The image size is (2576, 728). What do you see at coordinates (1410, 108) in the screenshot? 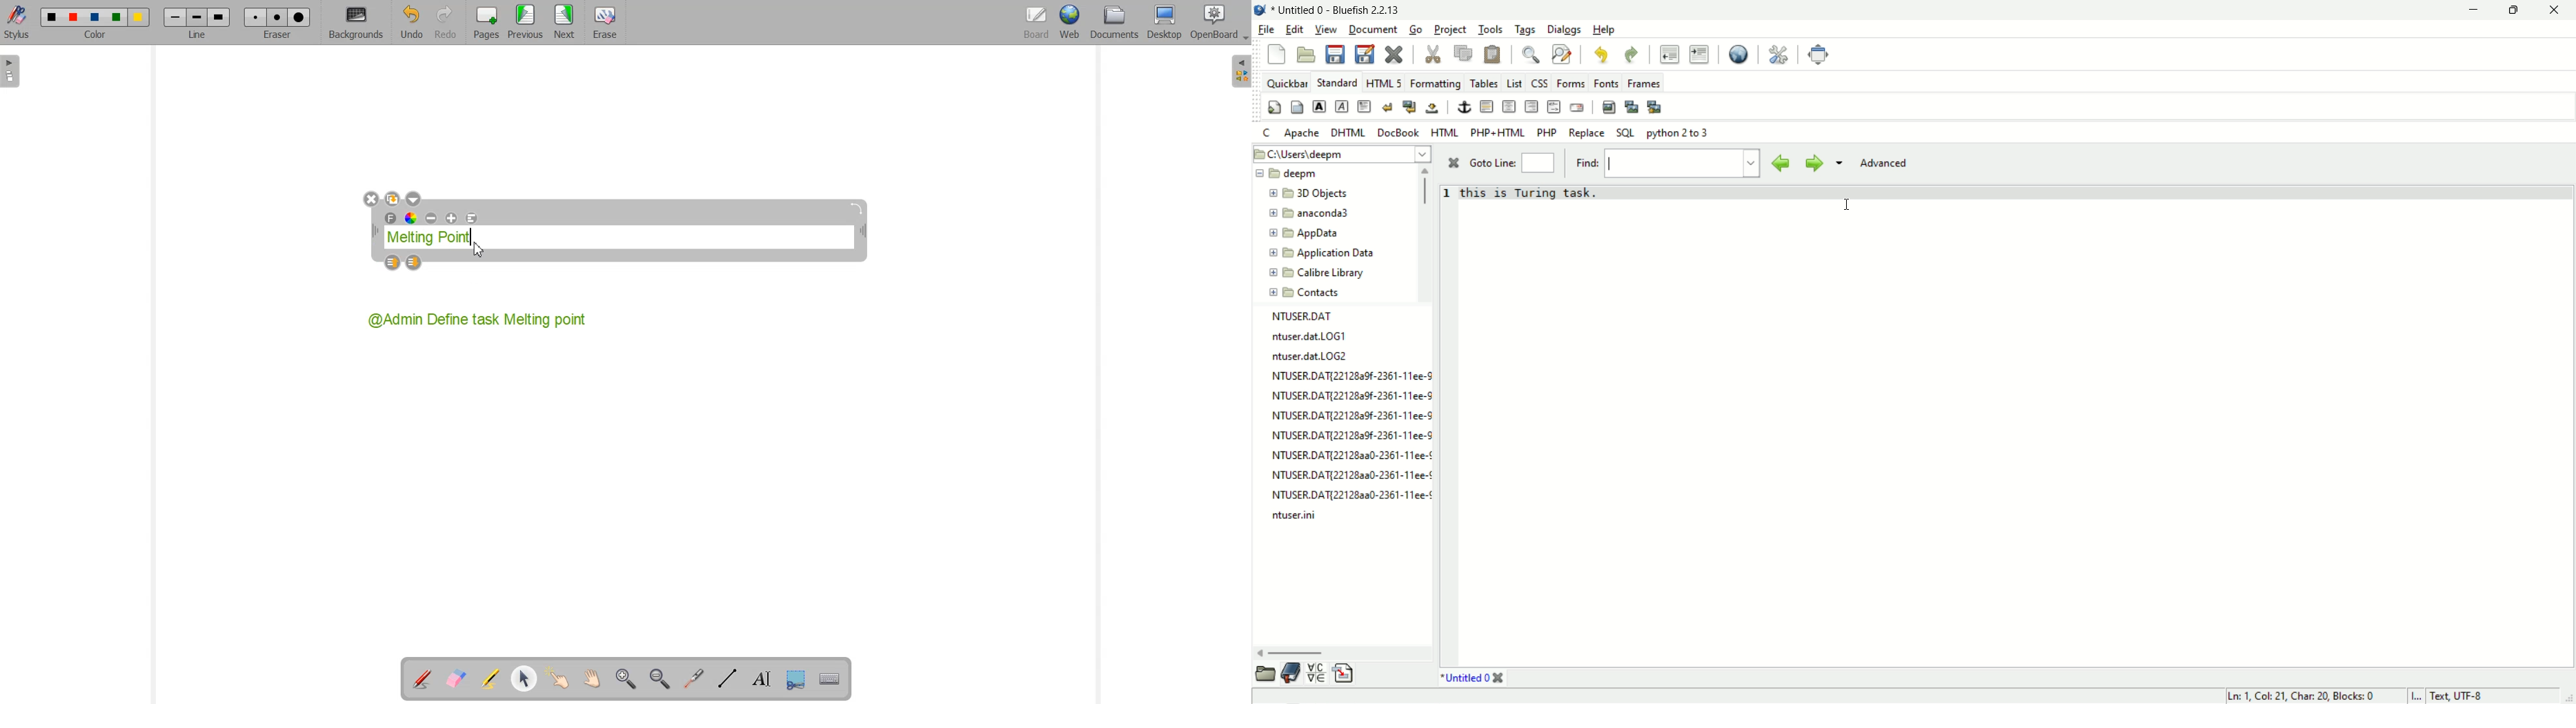
I see `break and clear` at bounding box center [1410, 108].